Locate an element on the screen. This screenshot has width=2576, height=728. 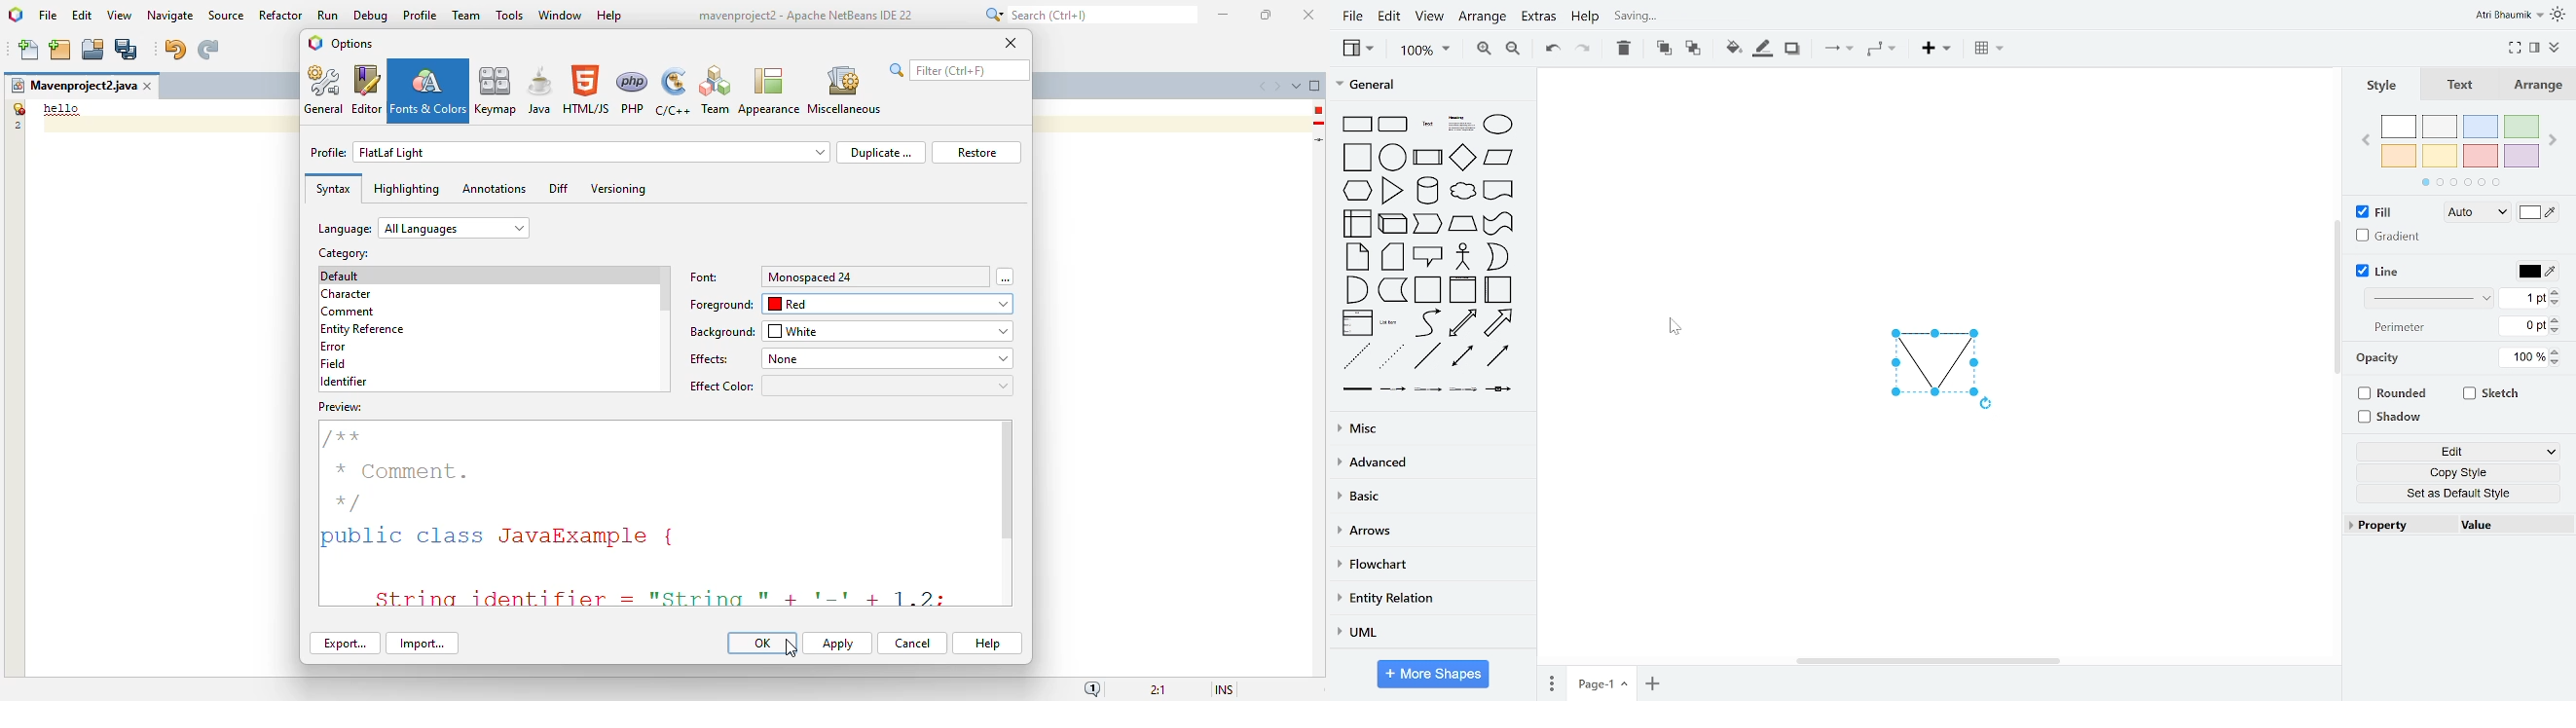
misc is located at coordinates (1429, 430).